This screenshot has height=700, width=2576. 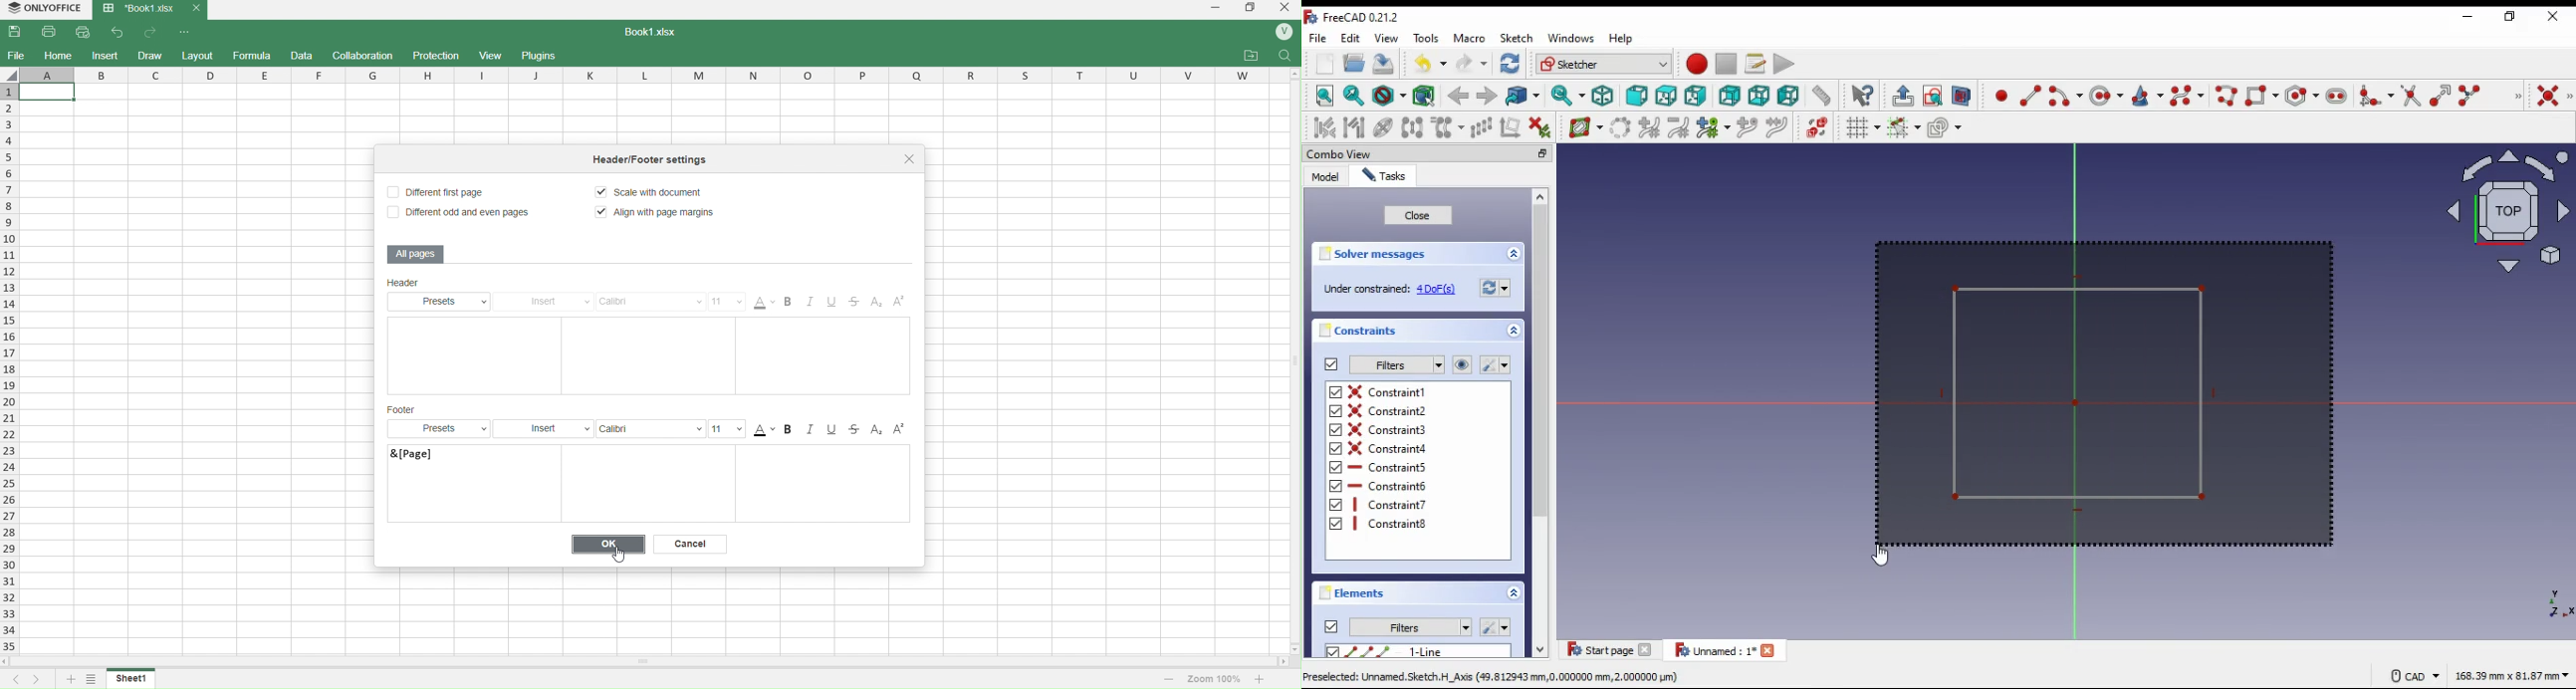 What do you see at coordinates (548, 302) in the screenshot?
I see `Insert` at bounding box center [548, 302].